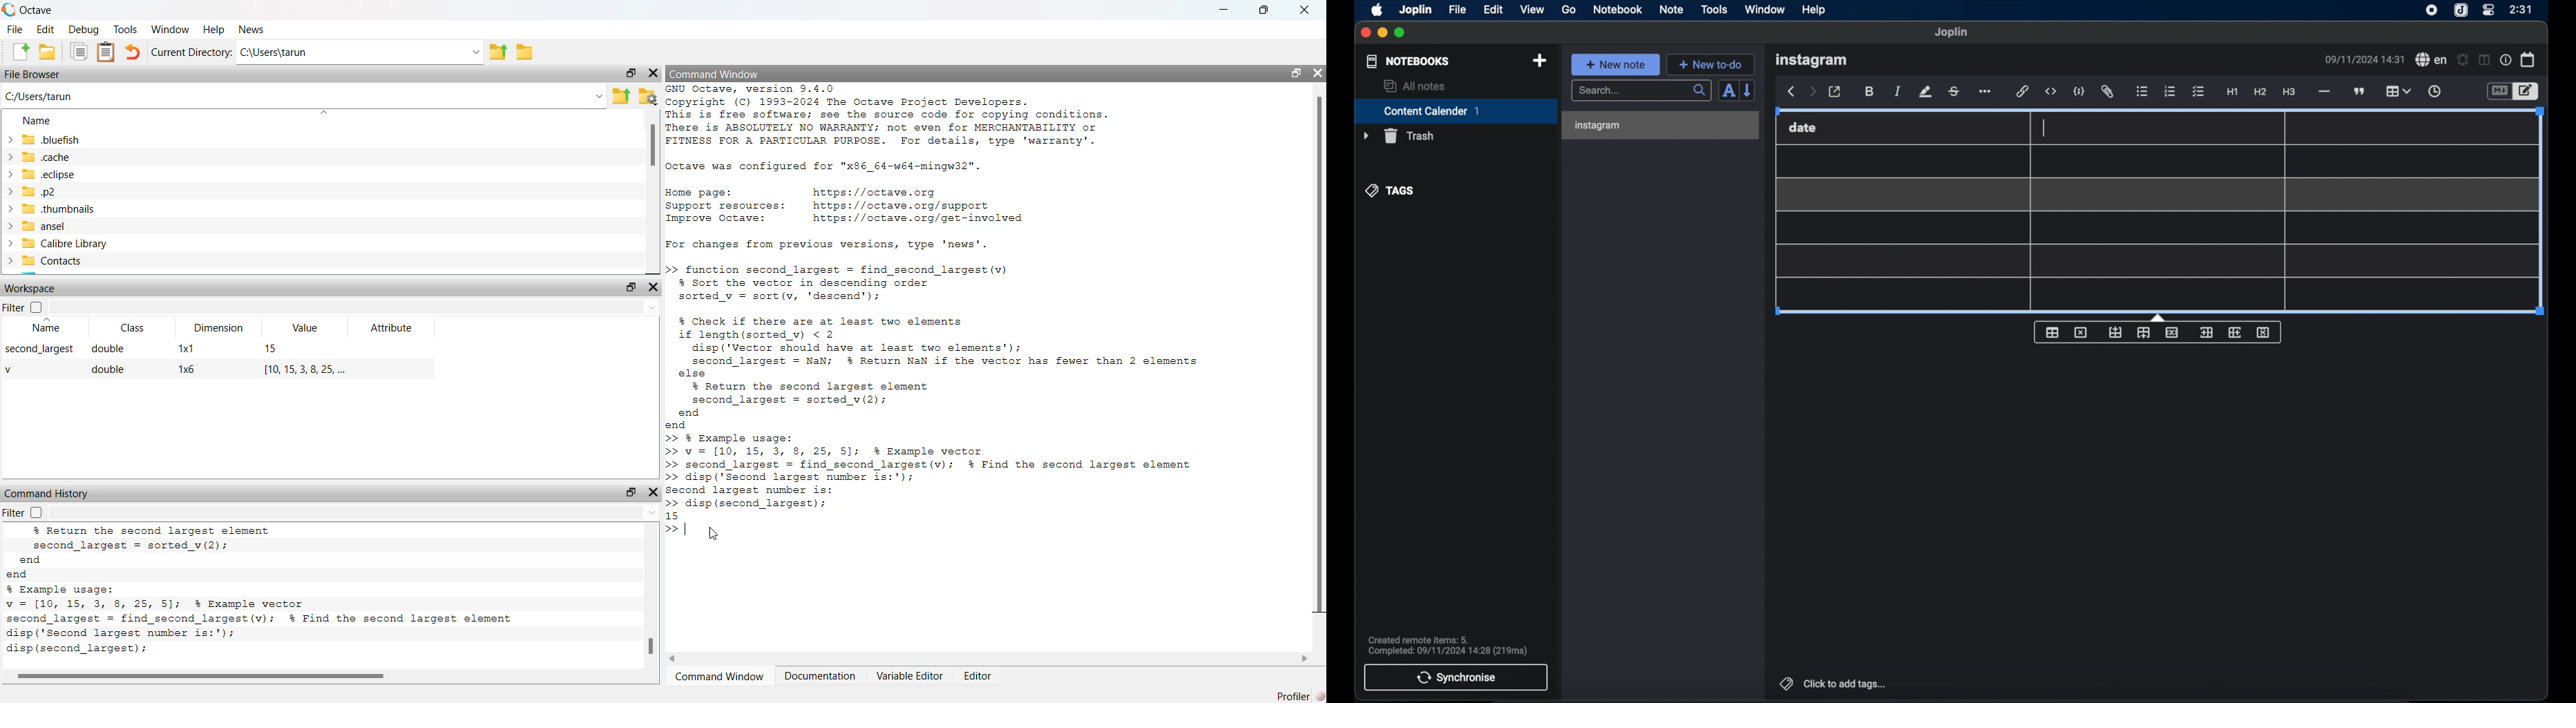 The width and height of the screenshot is (2576, 728). Describe the element at coordinates (1815, 10) in the screenshot. I see `help` at that location.